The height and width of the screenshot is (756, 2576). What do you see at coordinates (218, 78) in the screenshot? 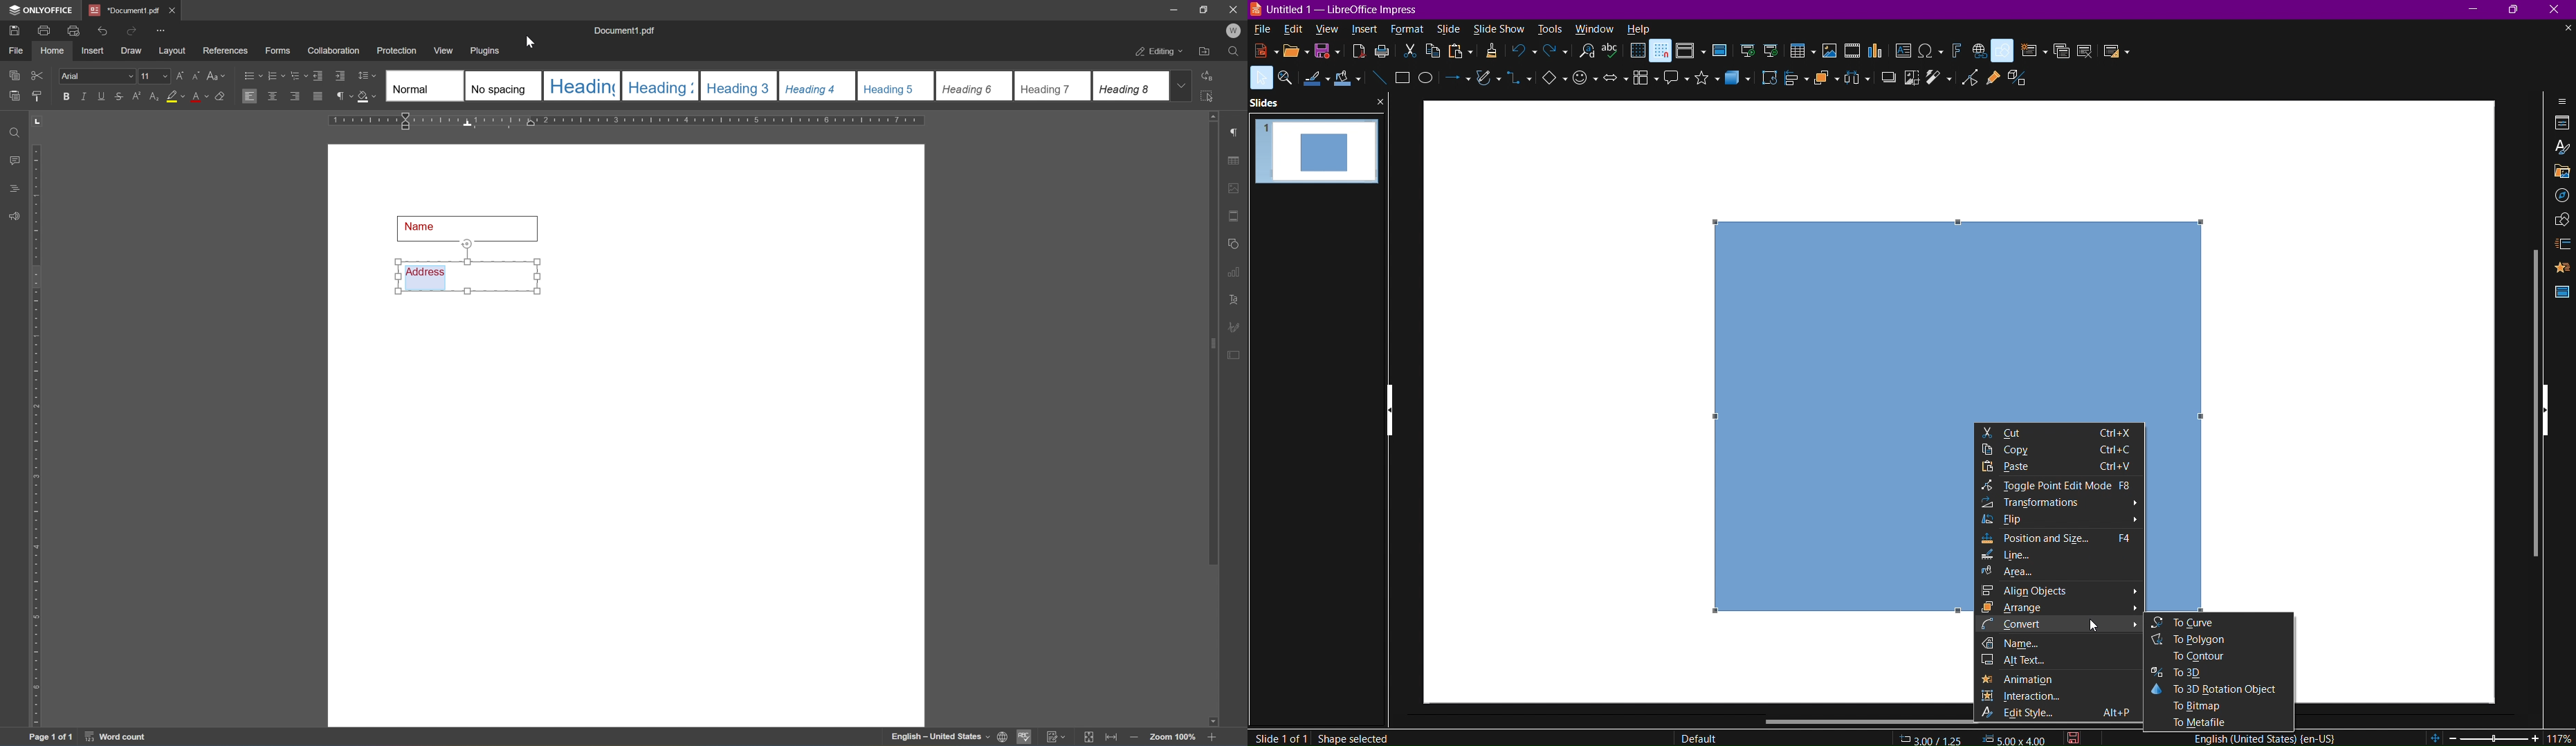
I see `change case` at bounding box center [218, 78].